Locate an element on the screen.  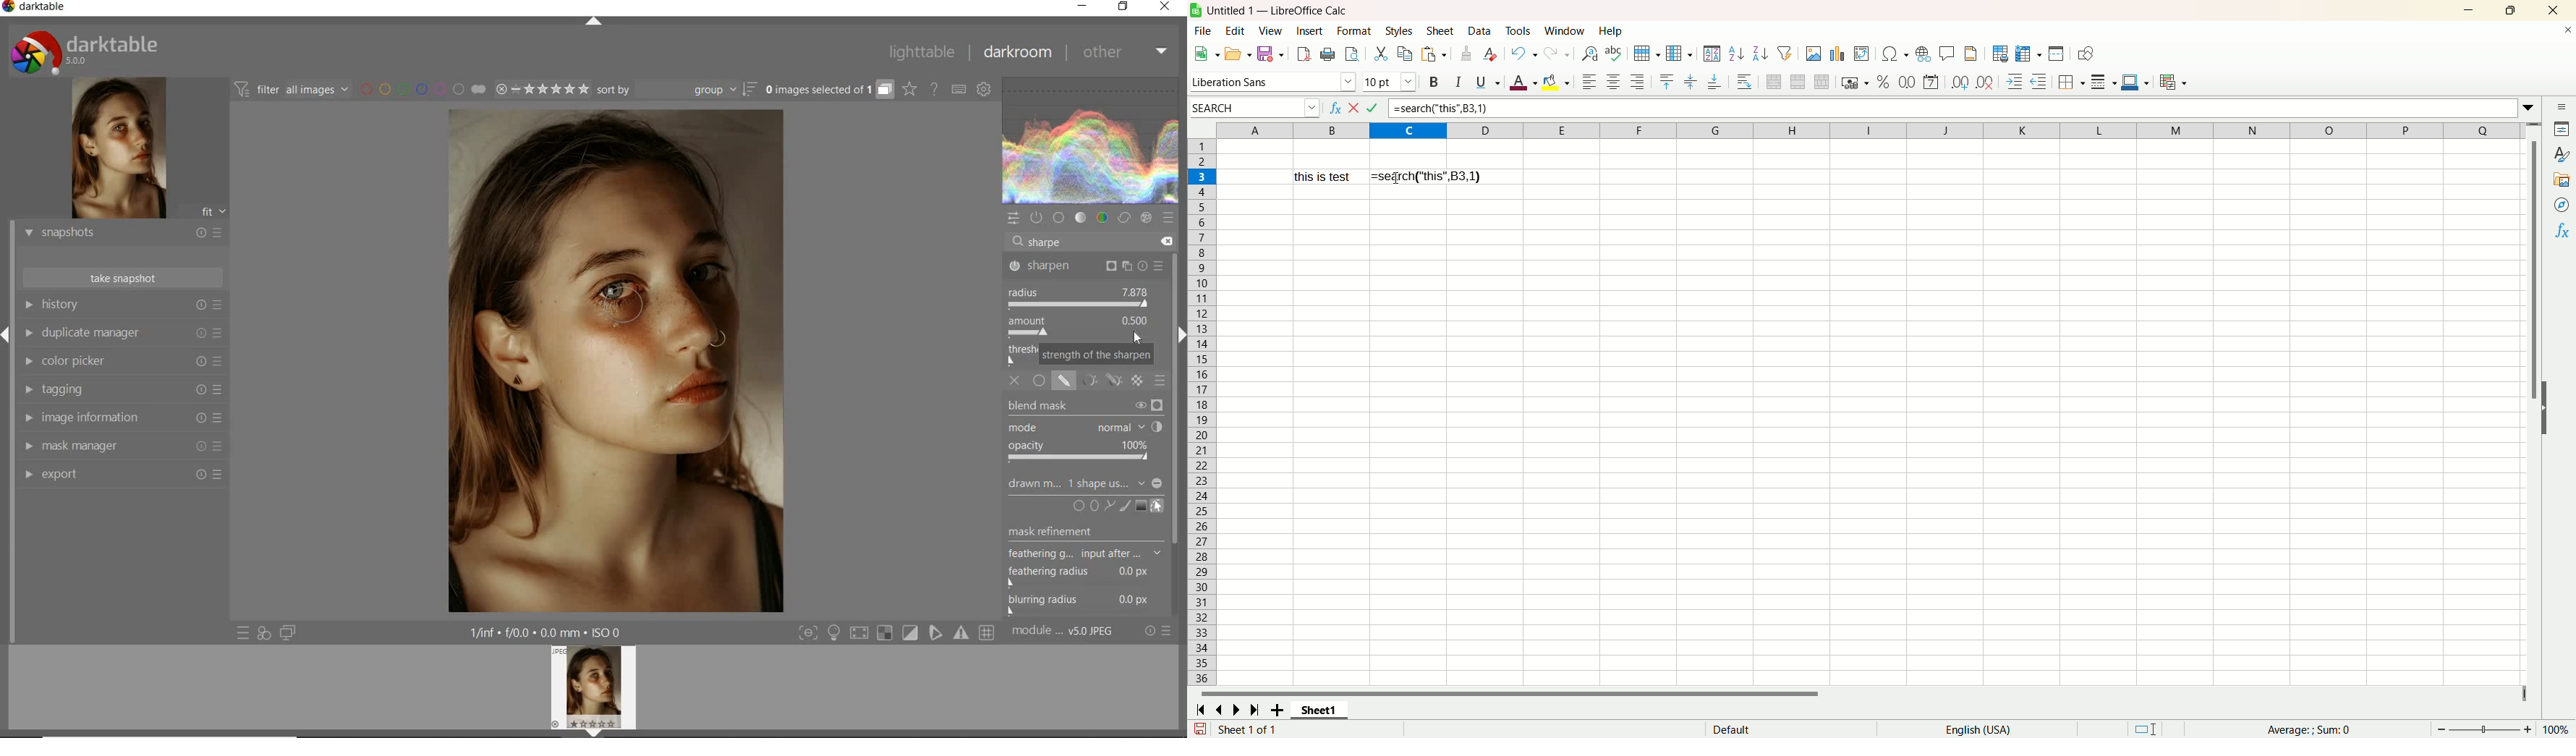
paste is located at coordinates (1432, 54).